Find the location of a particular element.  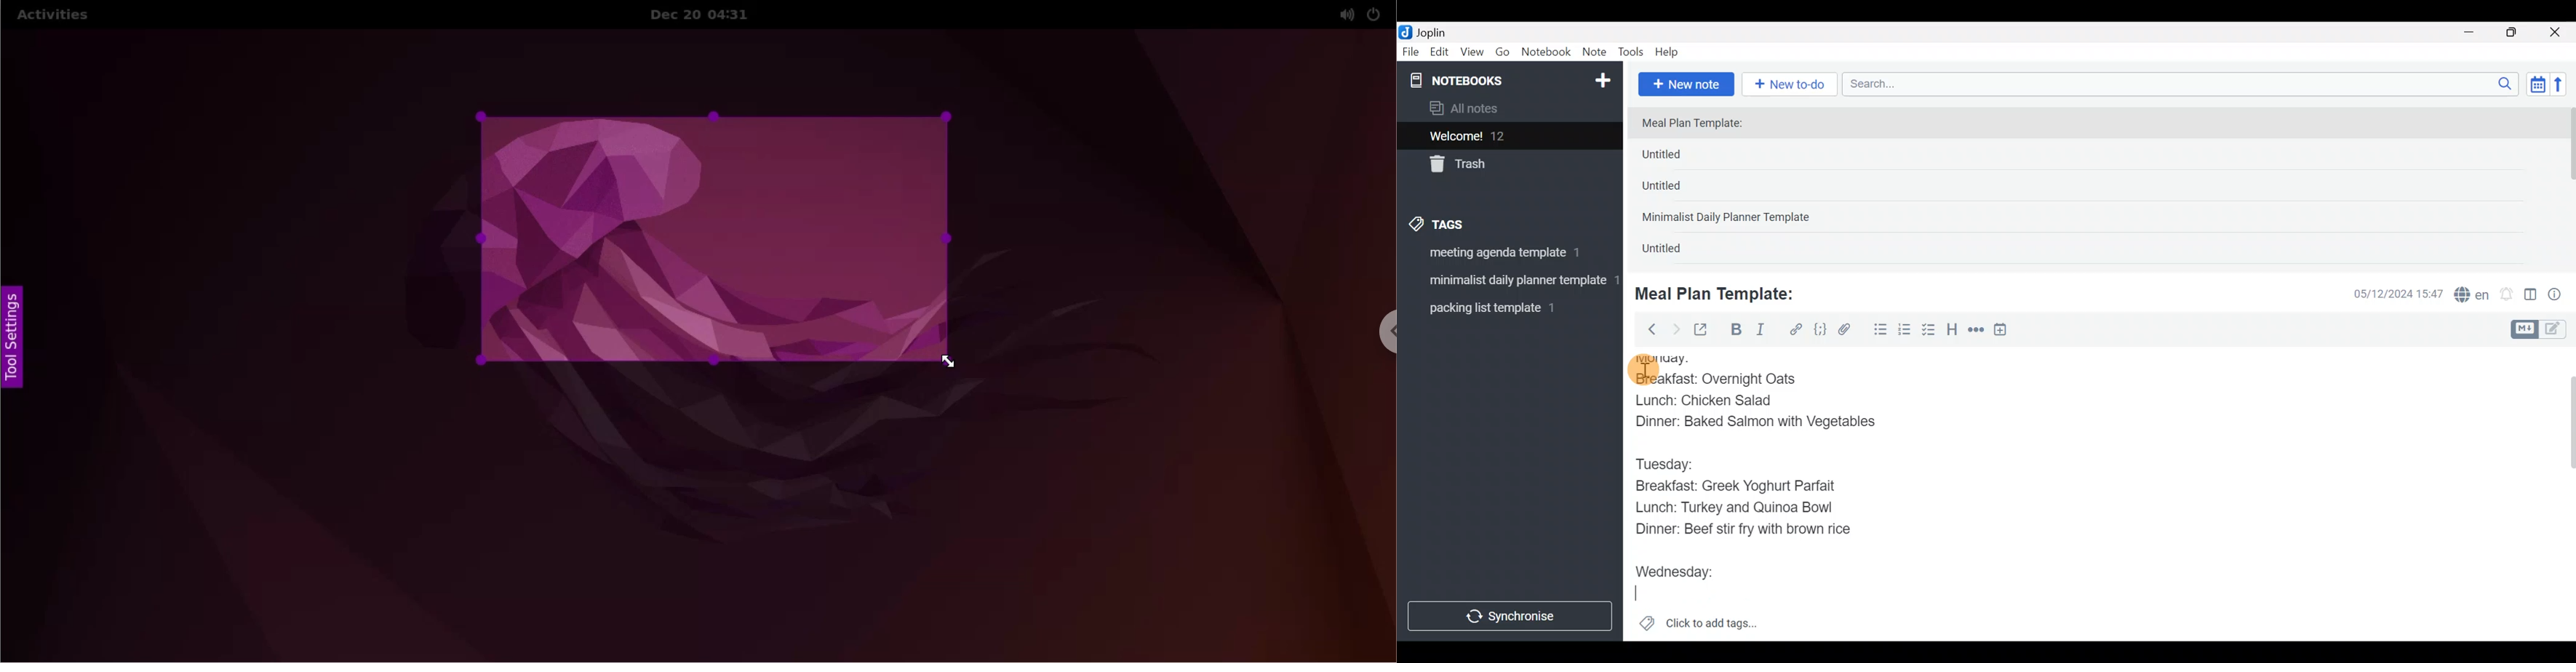

Tools is located at coordinates (1631, 53).